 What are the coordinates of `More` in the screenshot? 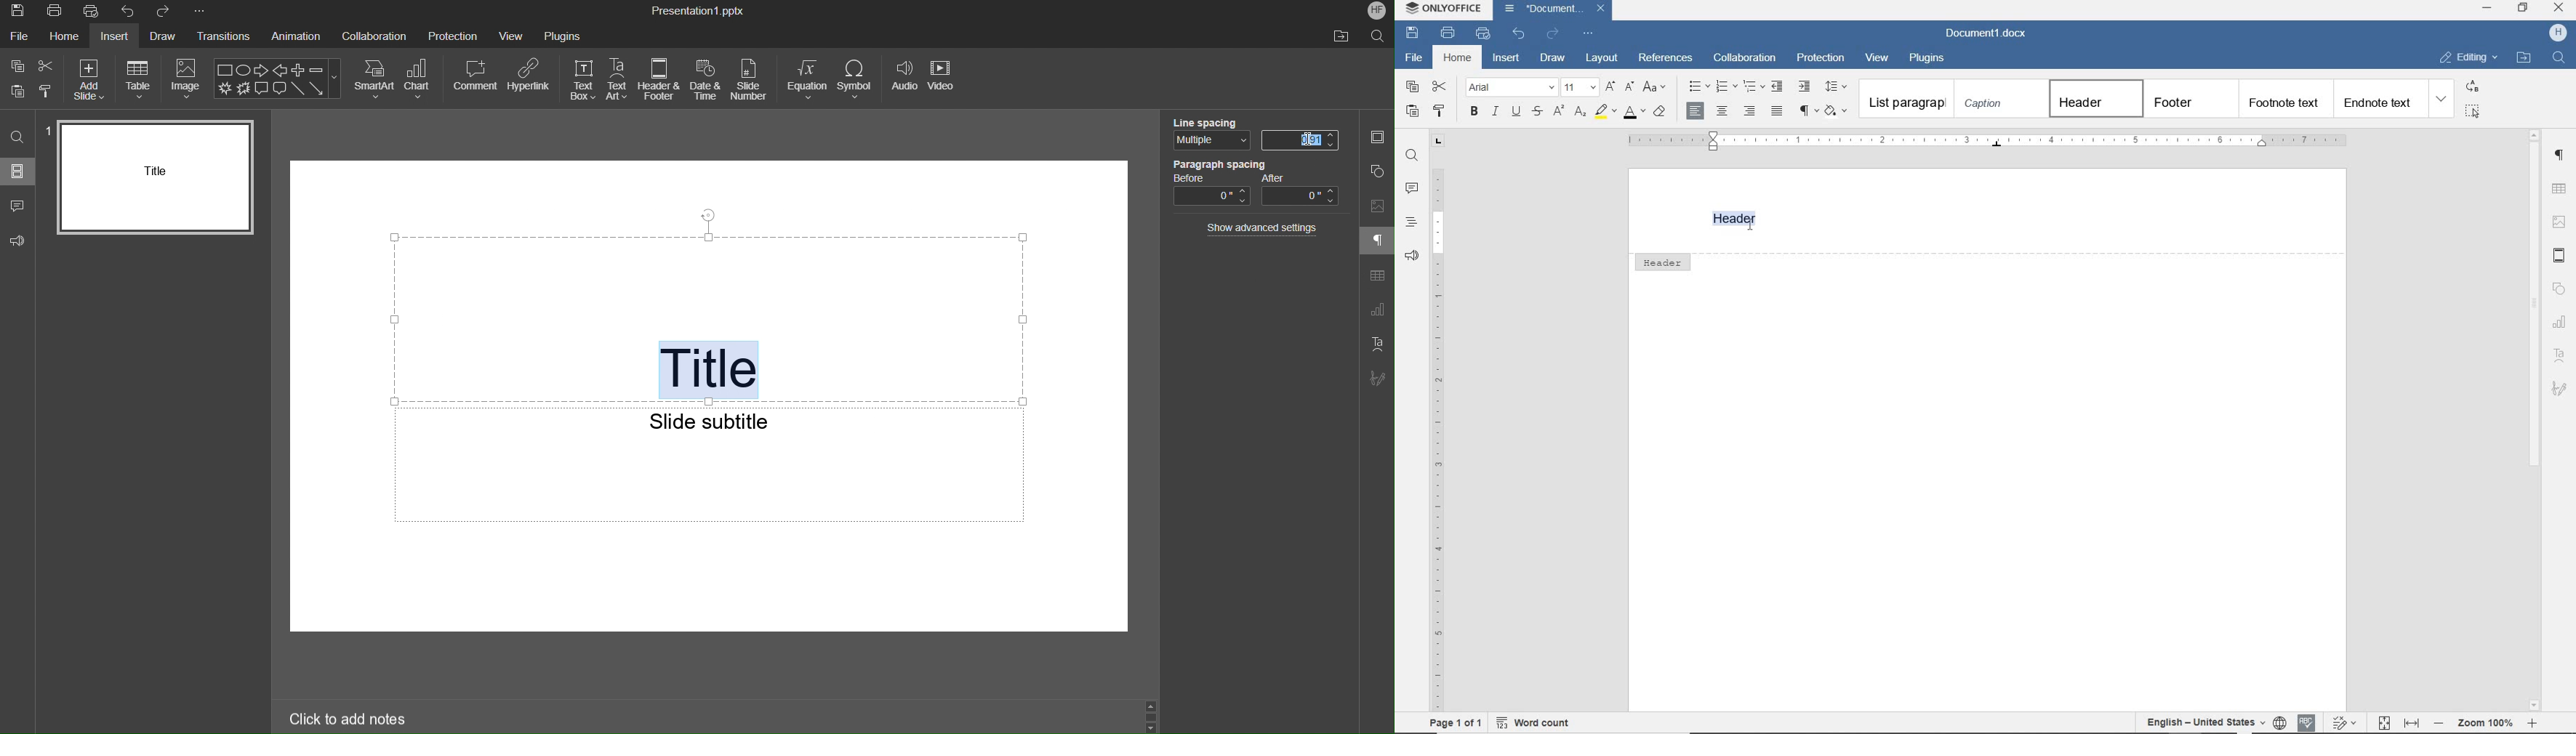 It's located at (203, 12).